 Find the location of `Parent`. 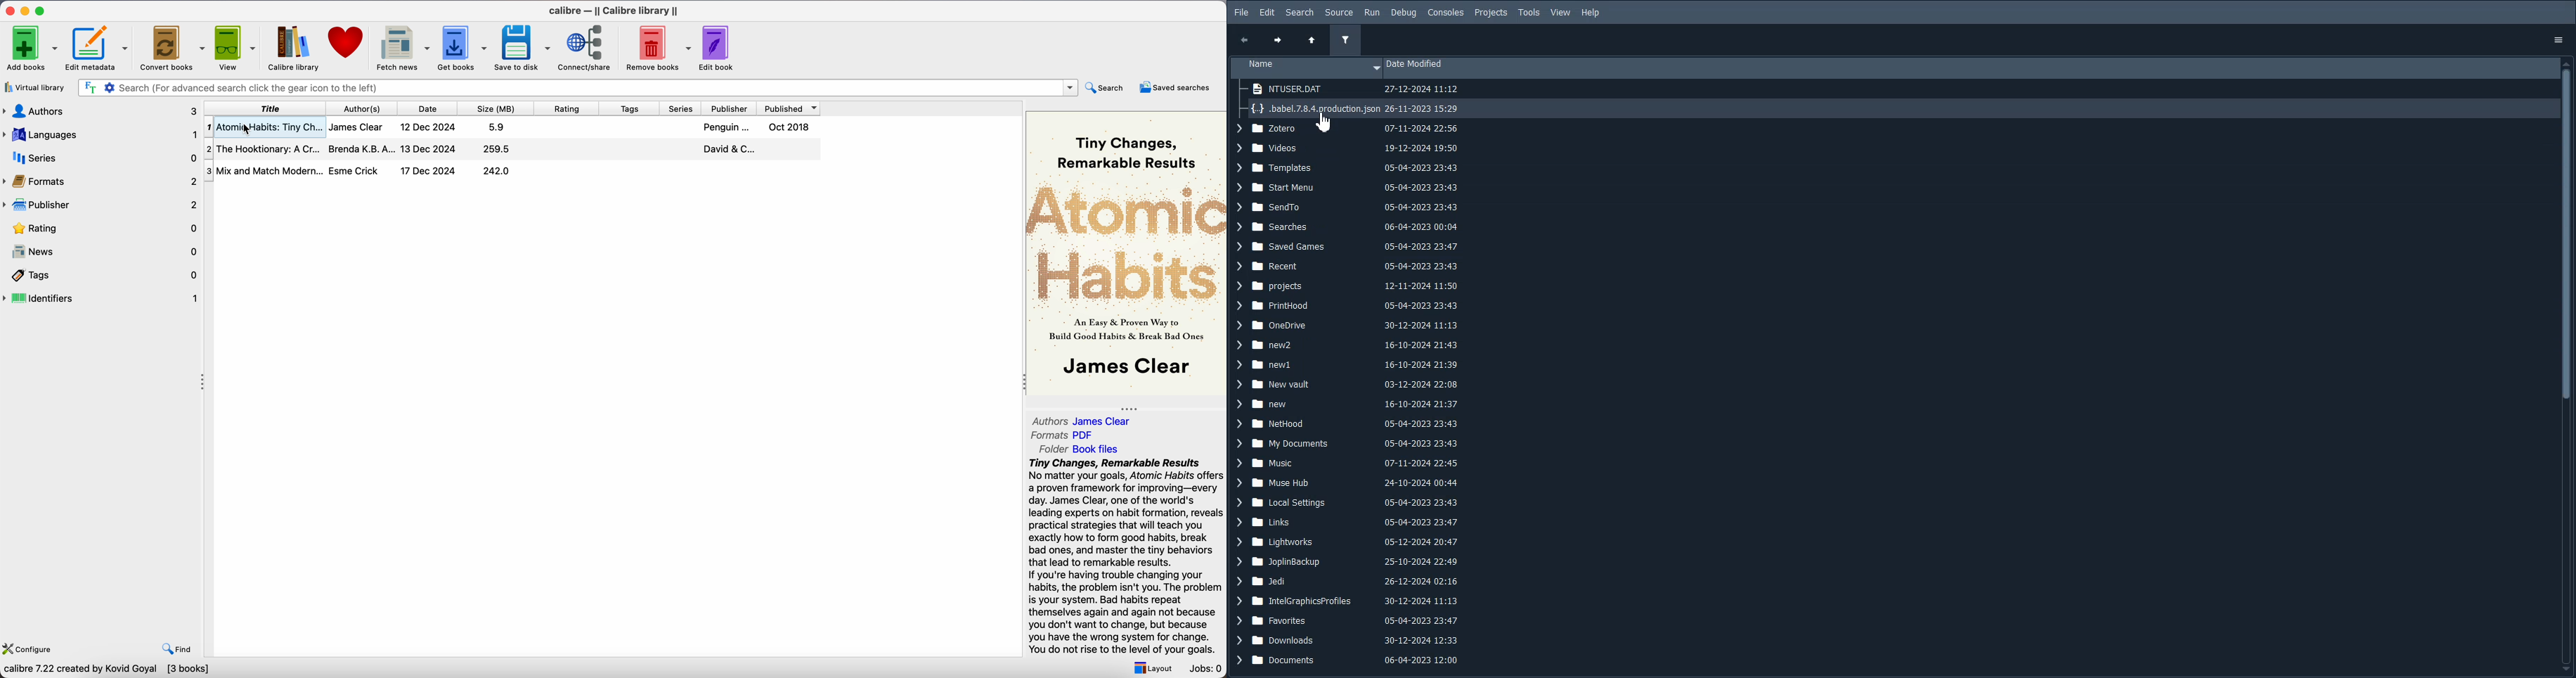

Parent is located at coordinates (1312, 41).